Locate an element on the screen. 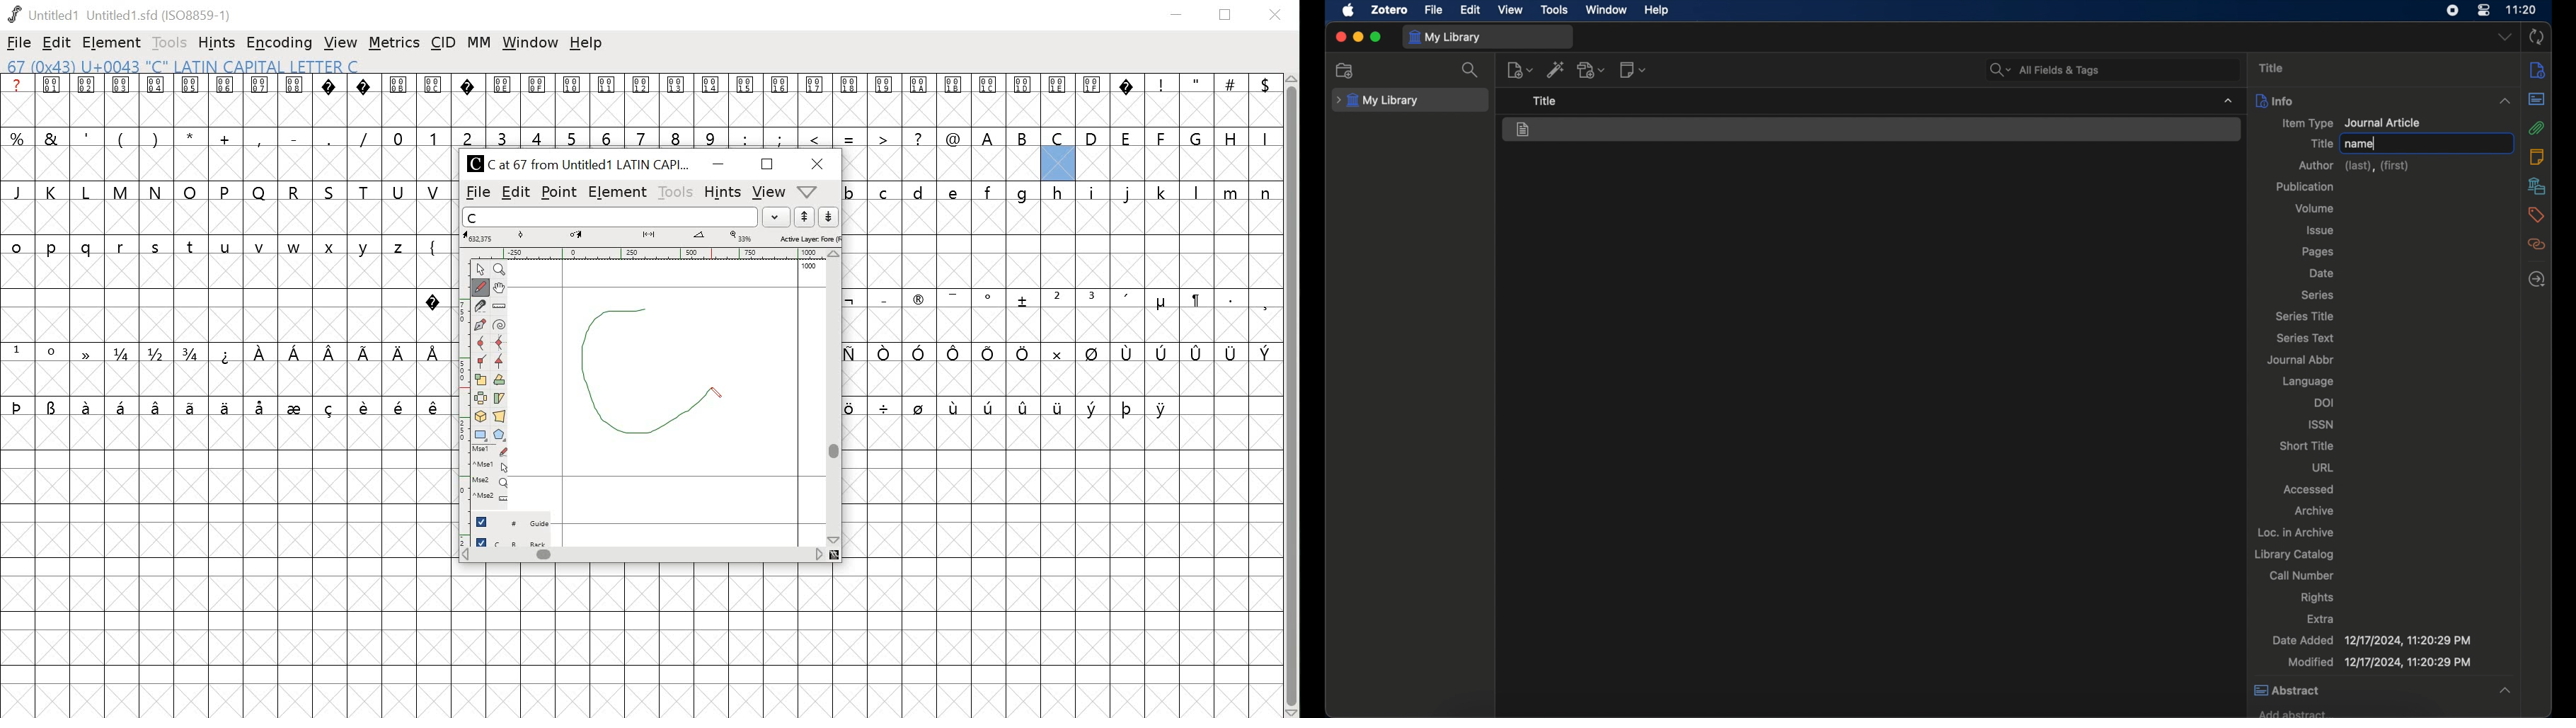 Image resolution: width=2576 pixels, height=728 pixels. window is located at coordinates (1608, 11).